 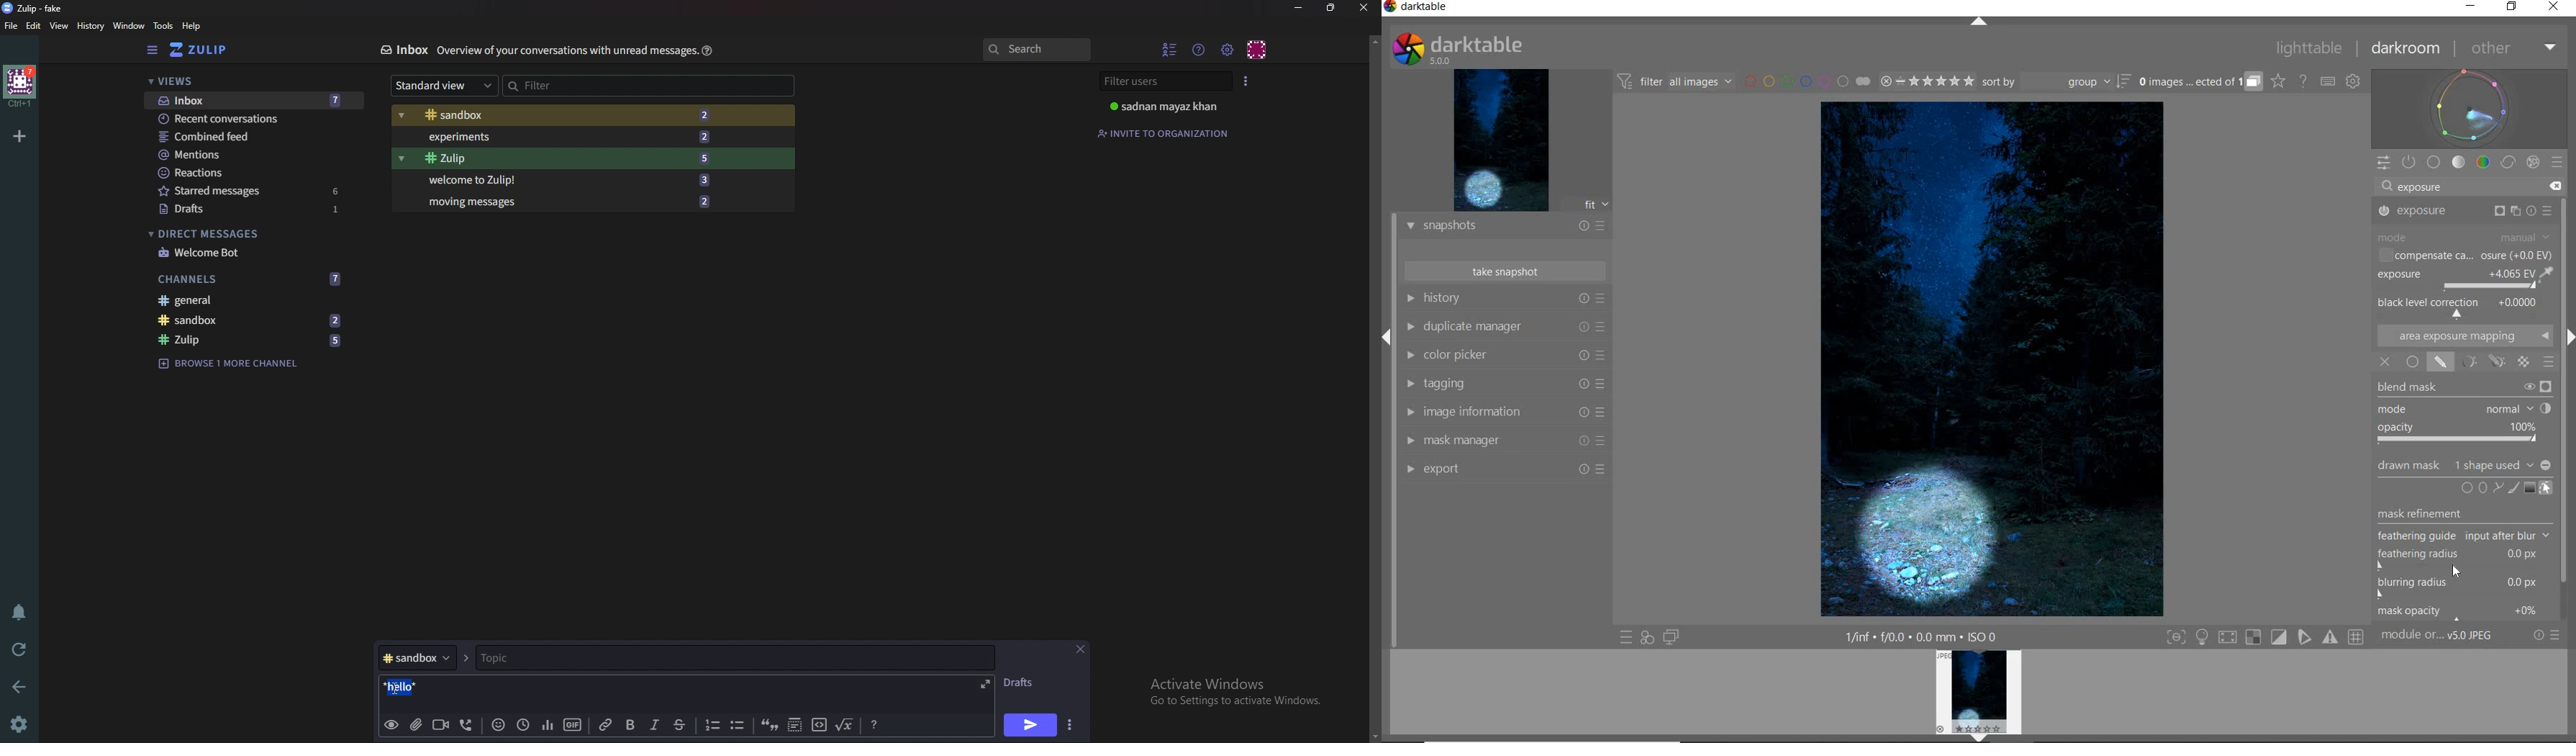 I want to click on Mentions, so click(x=248, y=155).